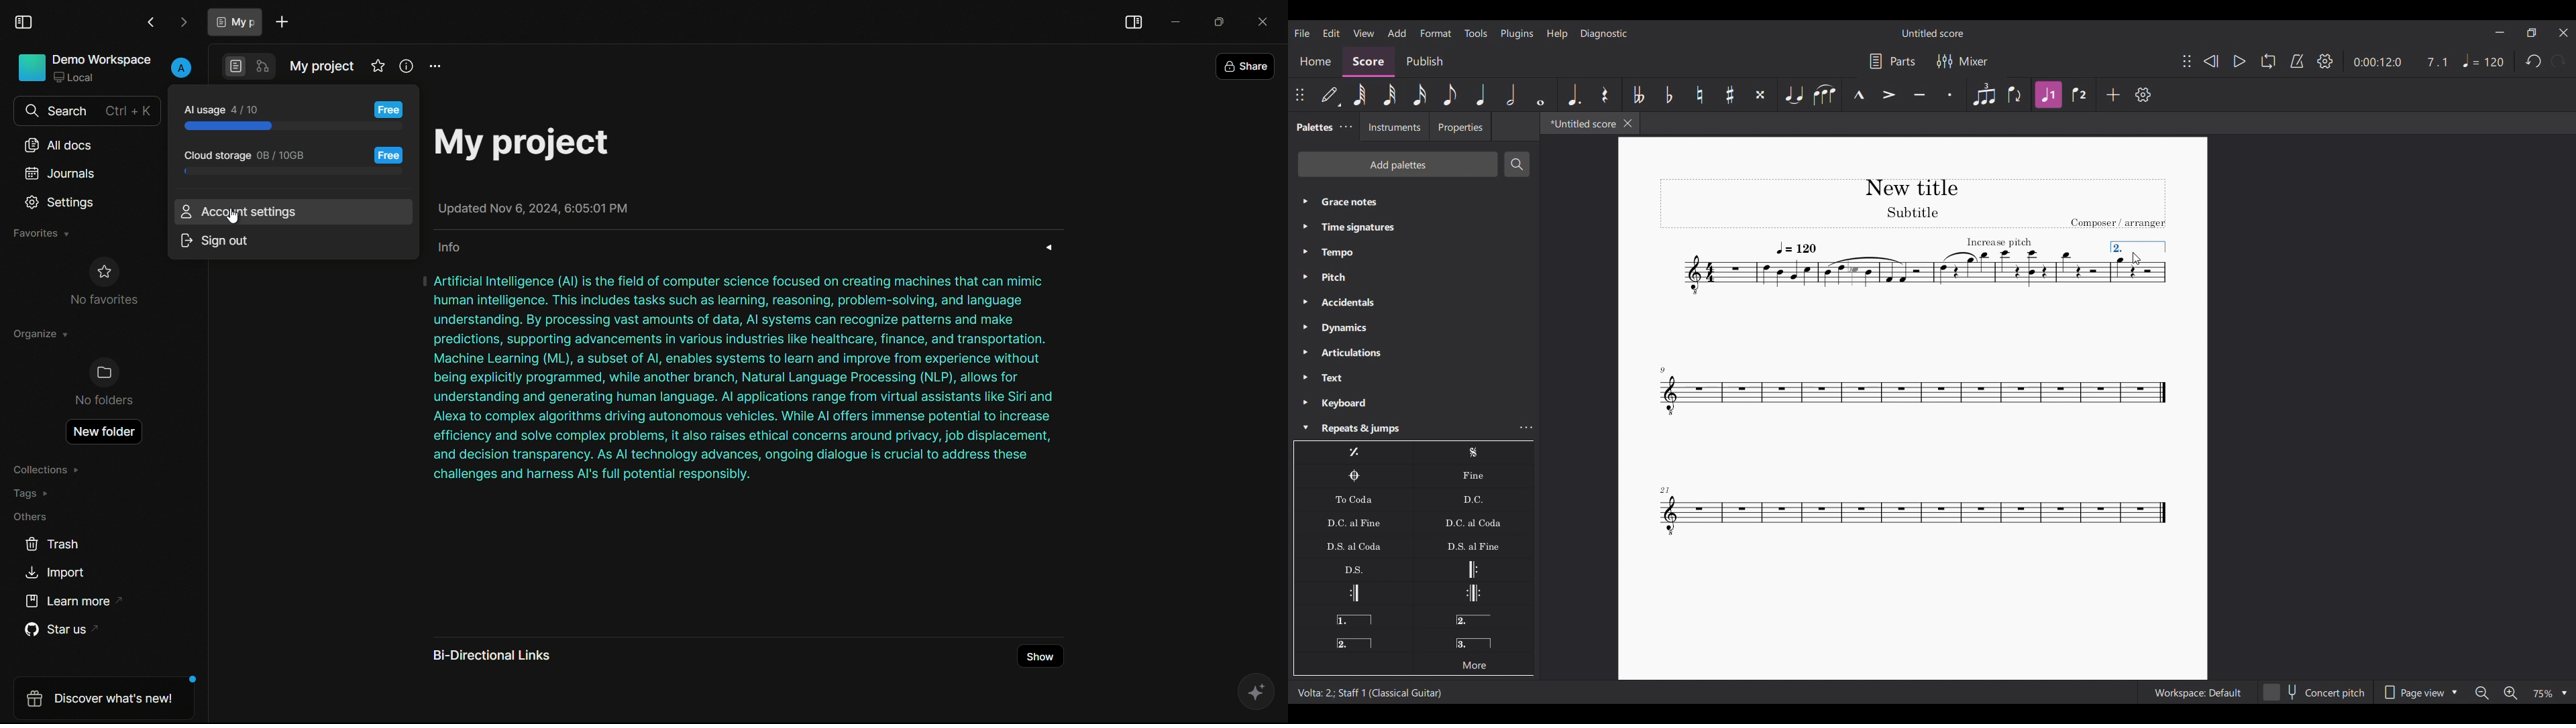 The height and width of the screenshot is (728, 2576). Describe the element at coordinates (1413, 202) in the screenshot. I see `Grace notes` at that location.